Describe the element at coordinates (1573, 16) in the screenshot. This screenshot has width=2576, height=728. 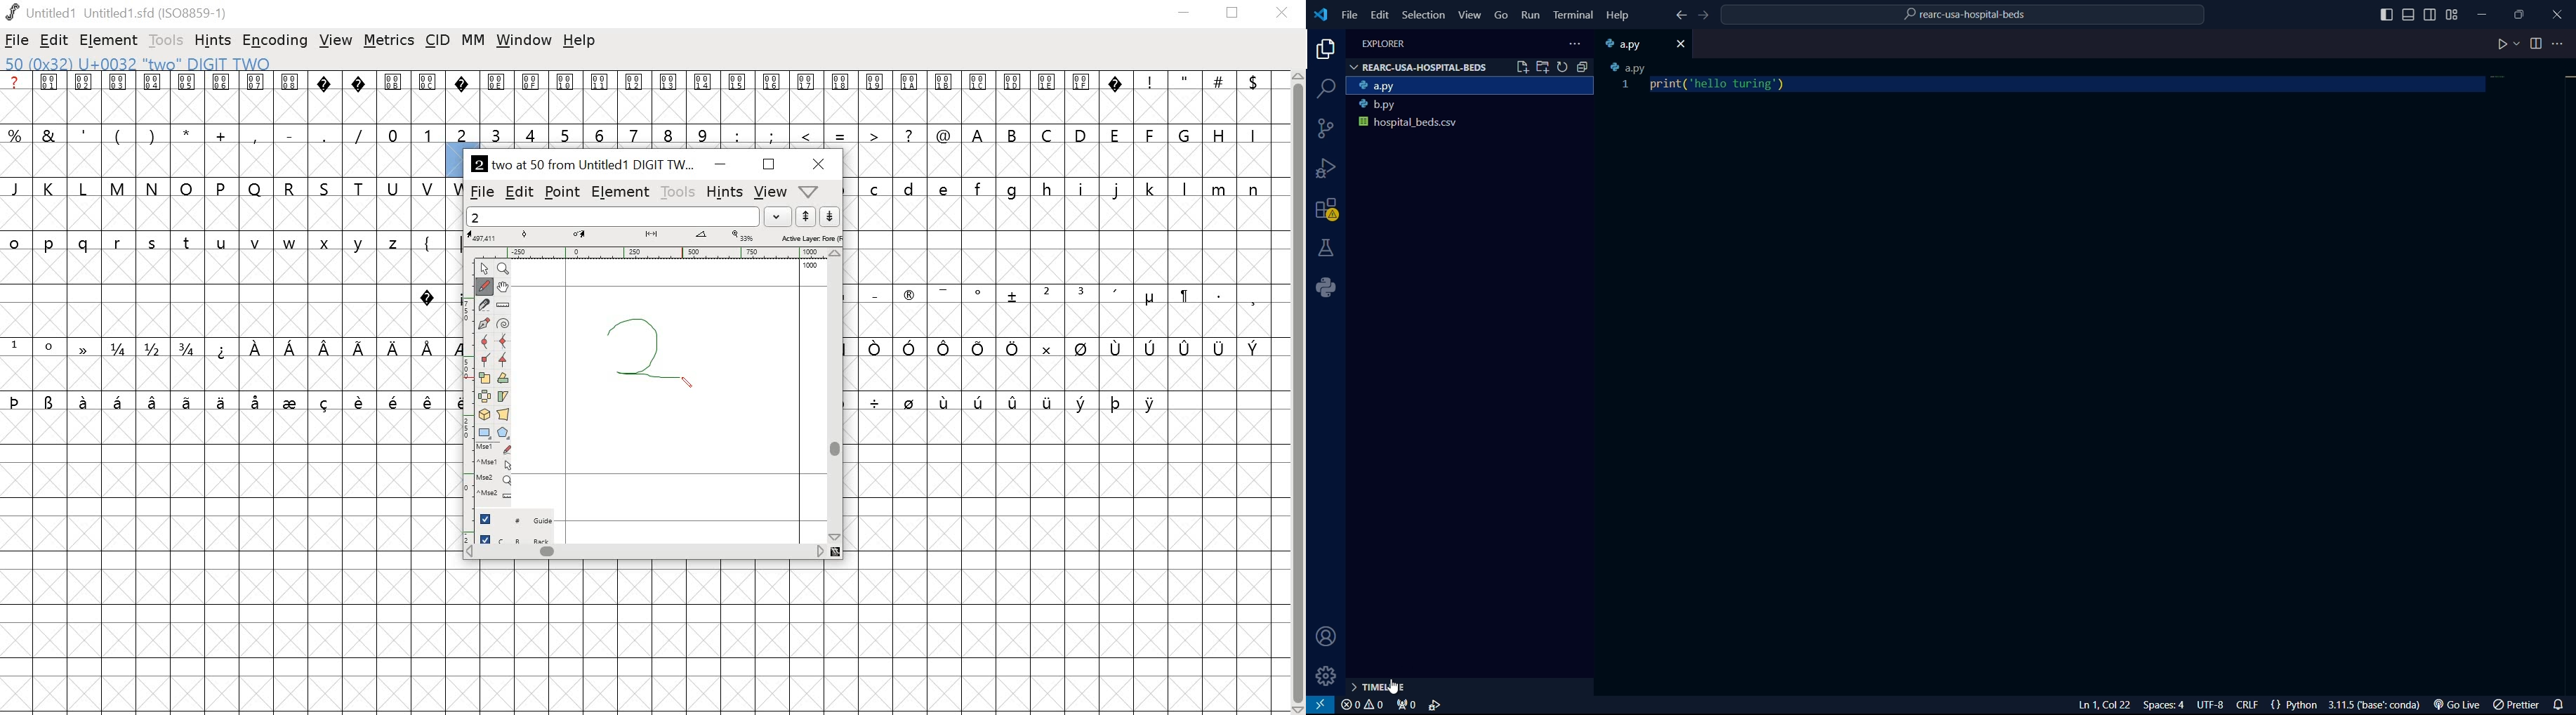
I see `terminal menu` at that location.